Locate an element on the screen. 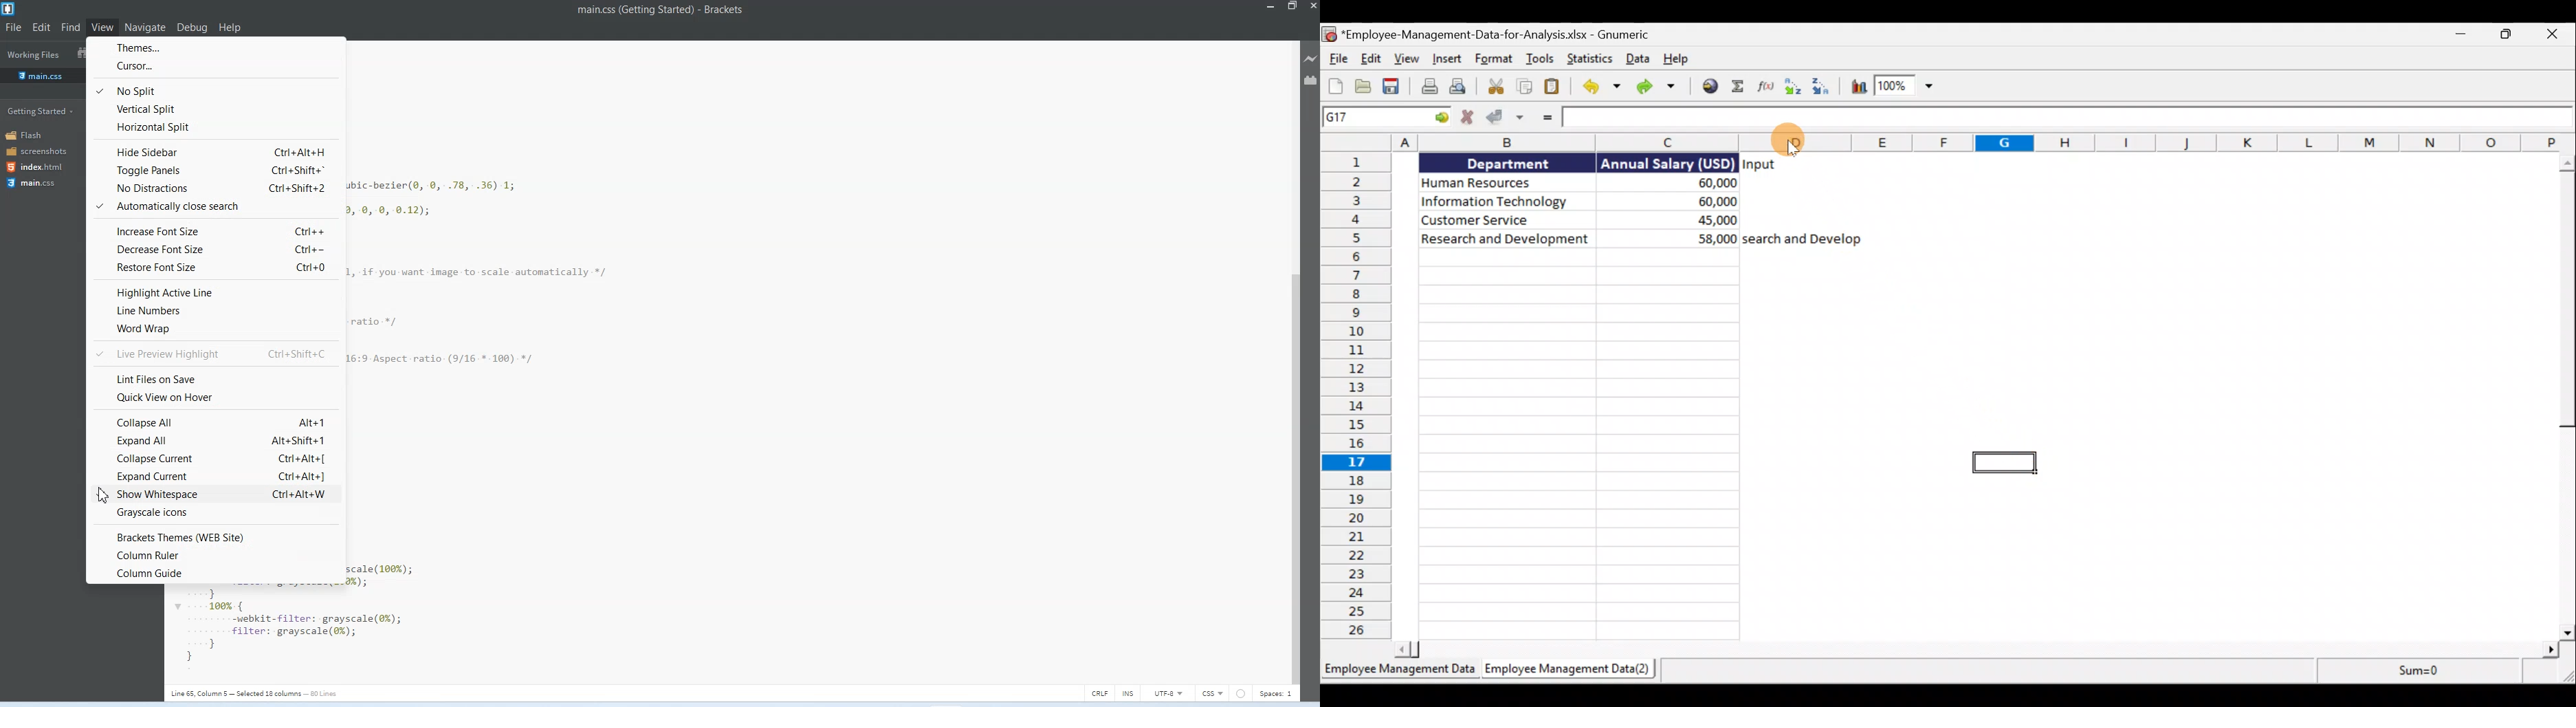 The height and width of the screenshot is (728, 2576). Format is located at coordinates (1495, 57).